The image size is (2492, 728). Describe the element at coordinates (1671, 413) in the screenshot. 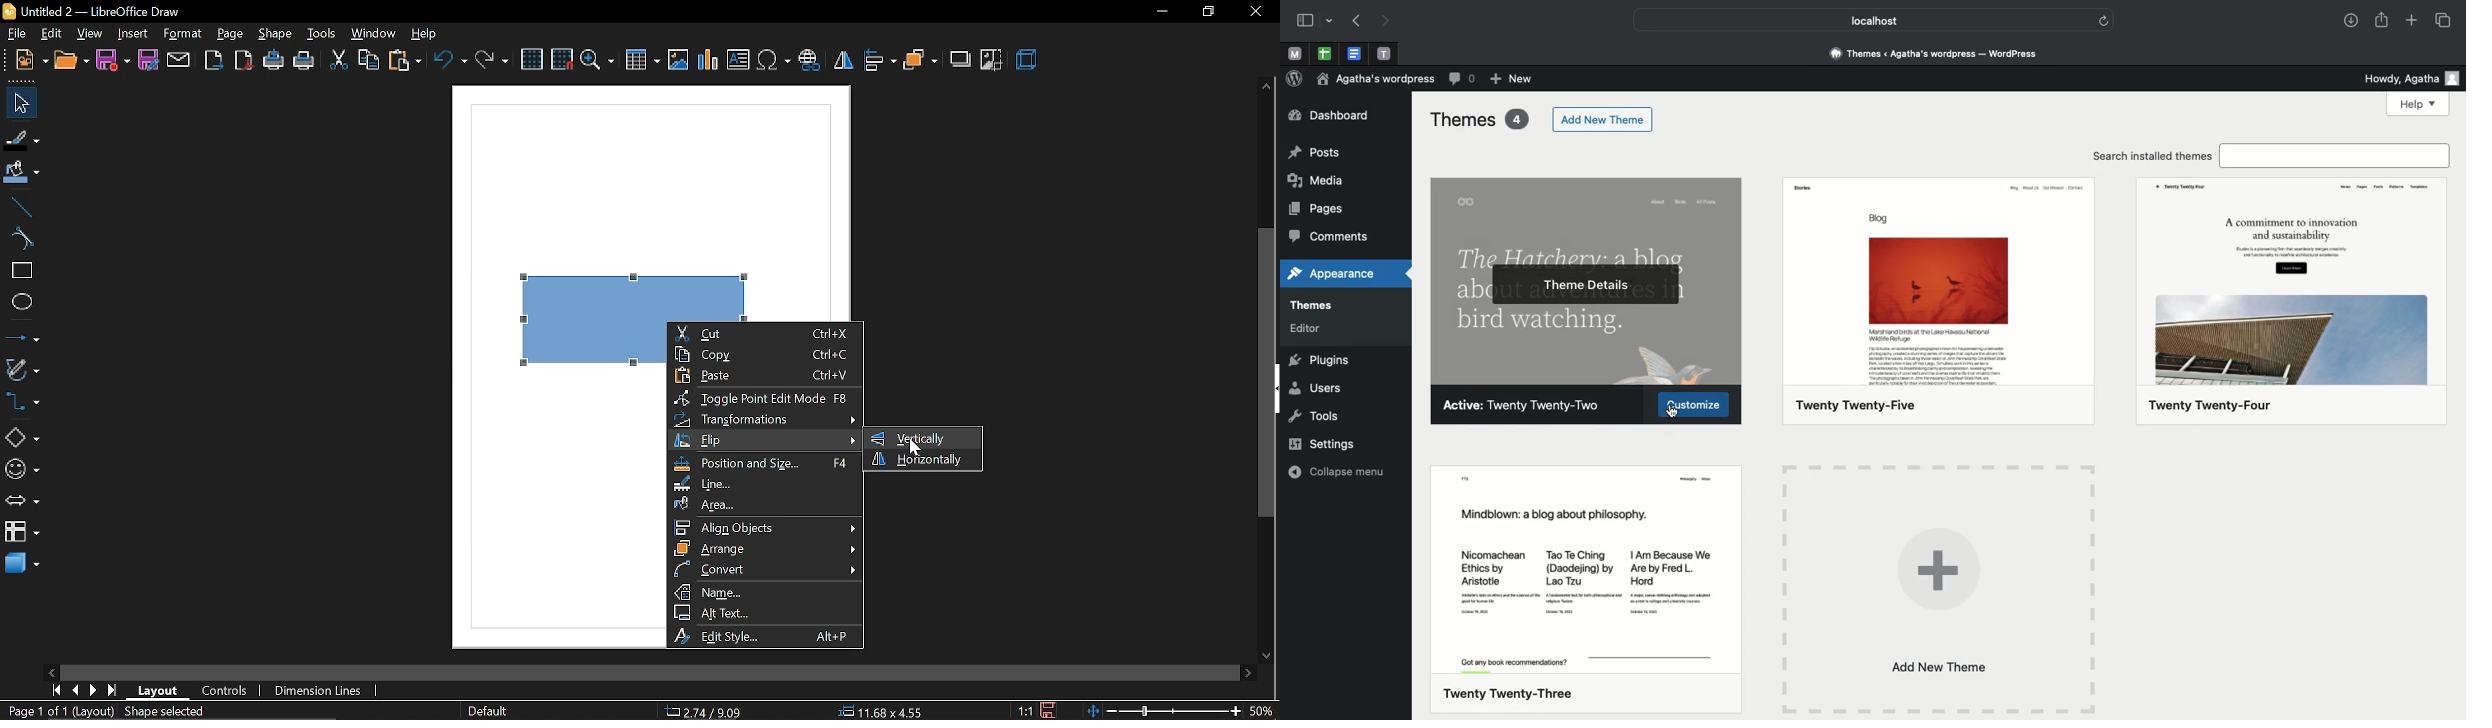

I see `cursor` at that location.